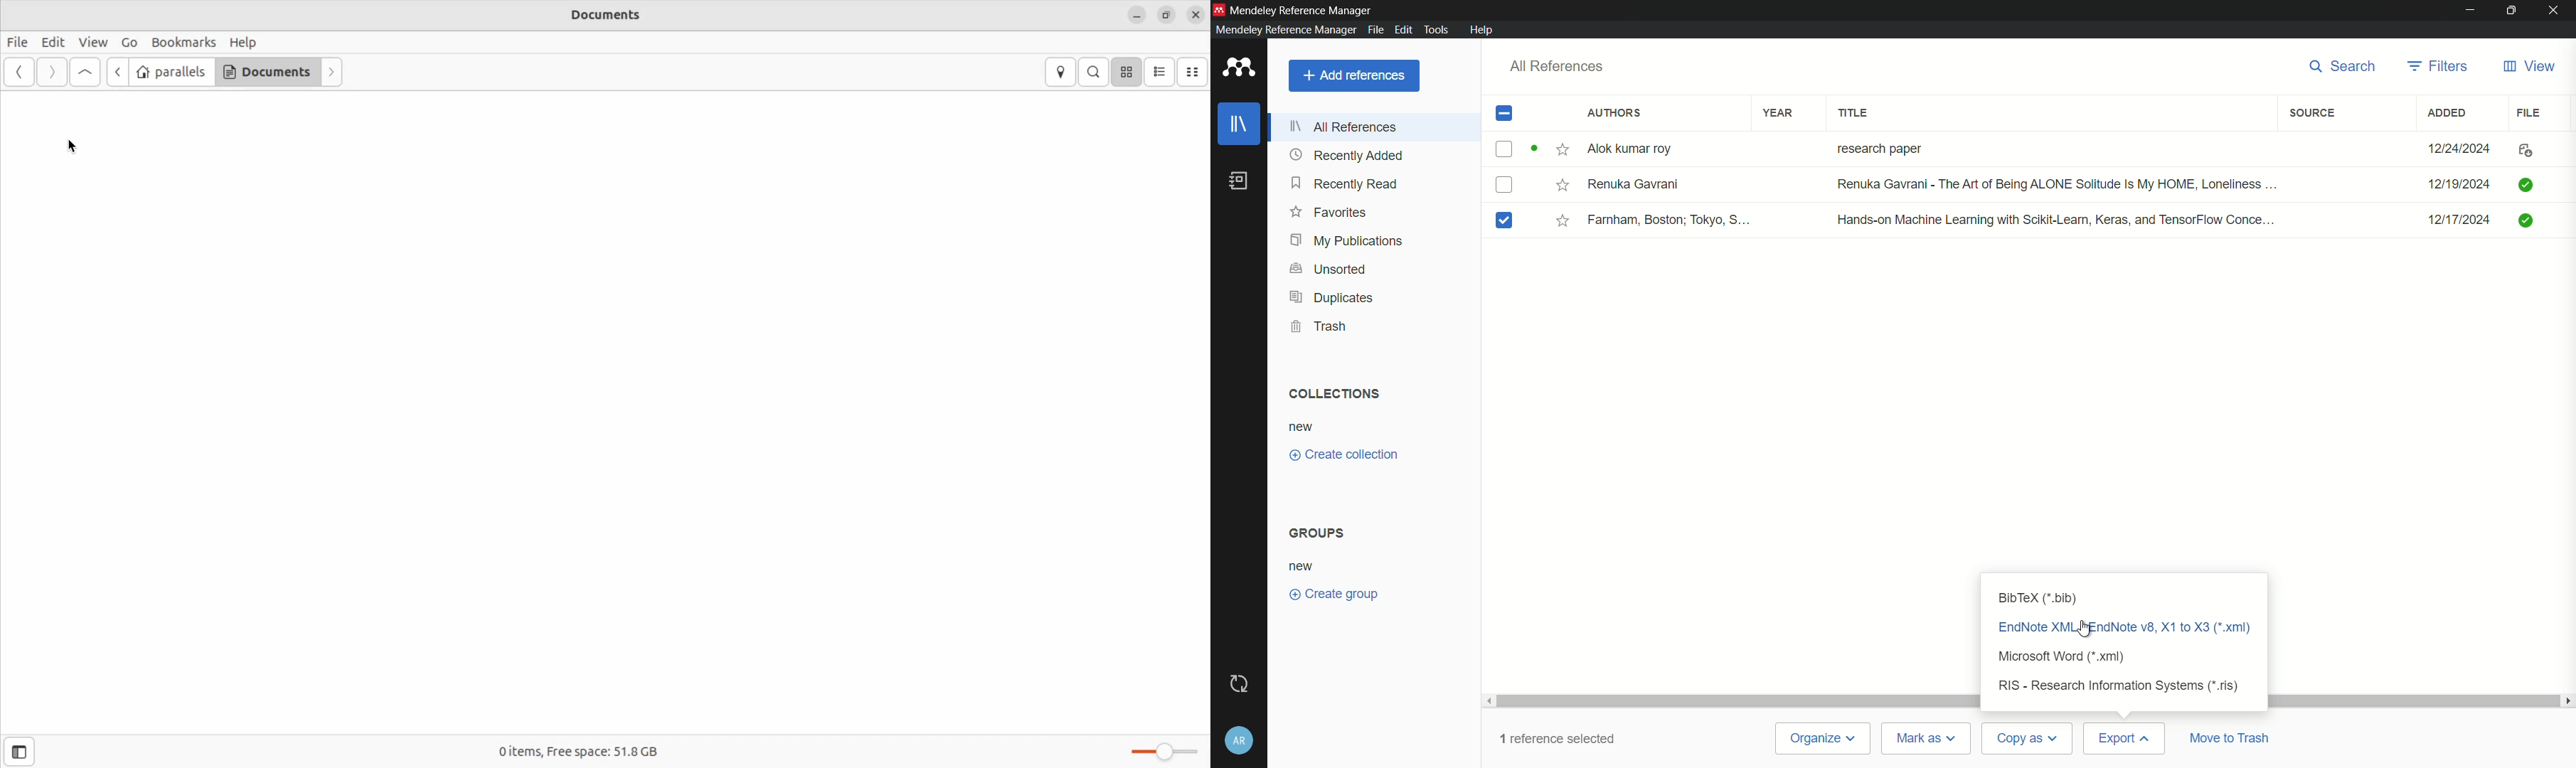 This screenshot has height=784, width=2576. I want to click on new, so click(1303, 566).